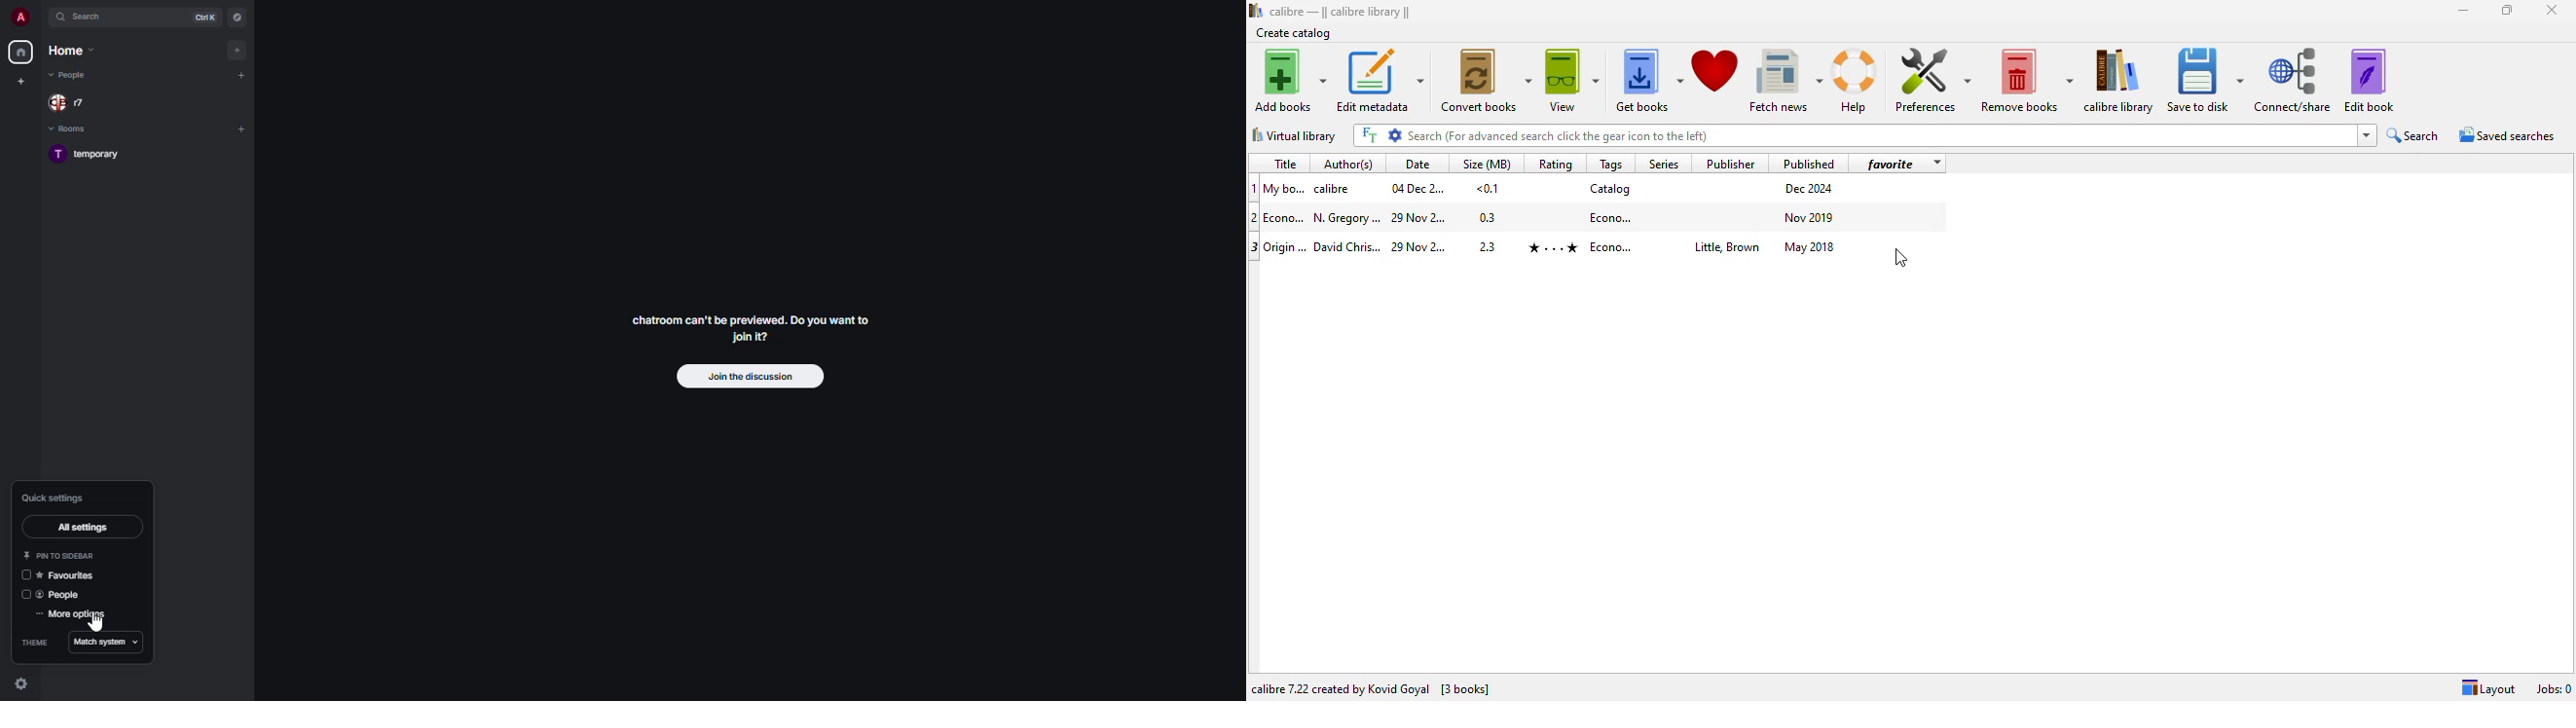 This screenshot has width=2576, height=728. Describe the element at coordinates (1610, 188) in the screenshot. I see `catalog` at that location.